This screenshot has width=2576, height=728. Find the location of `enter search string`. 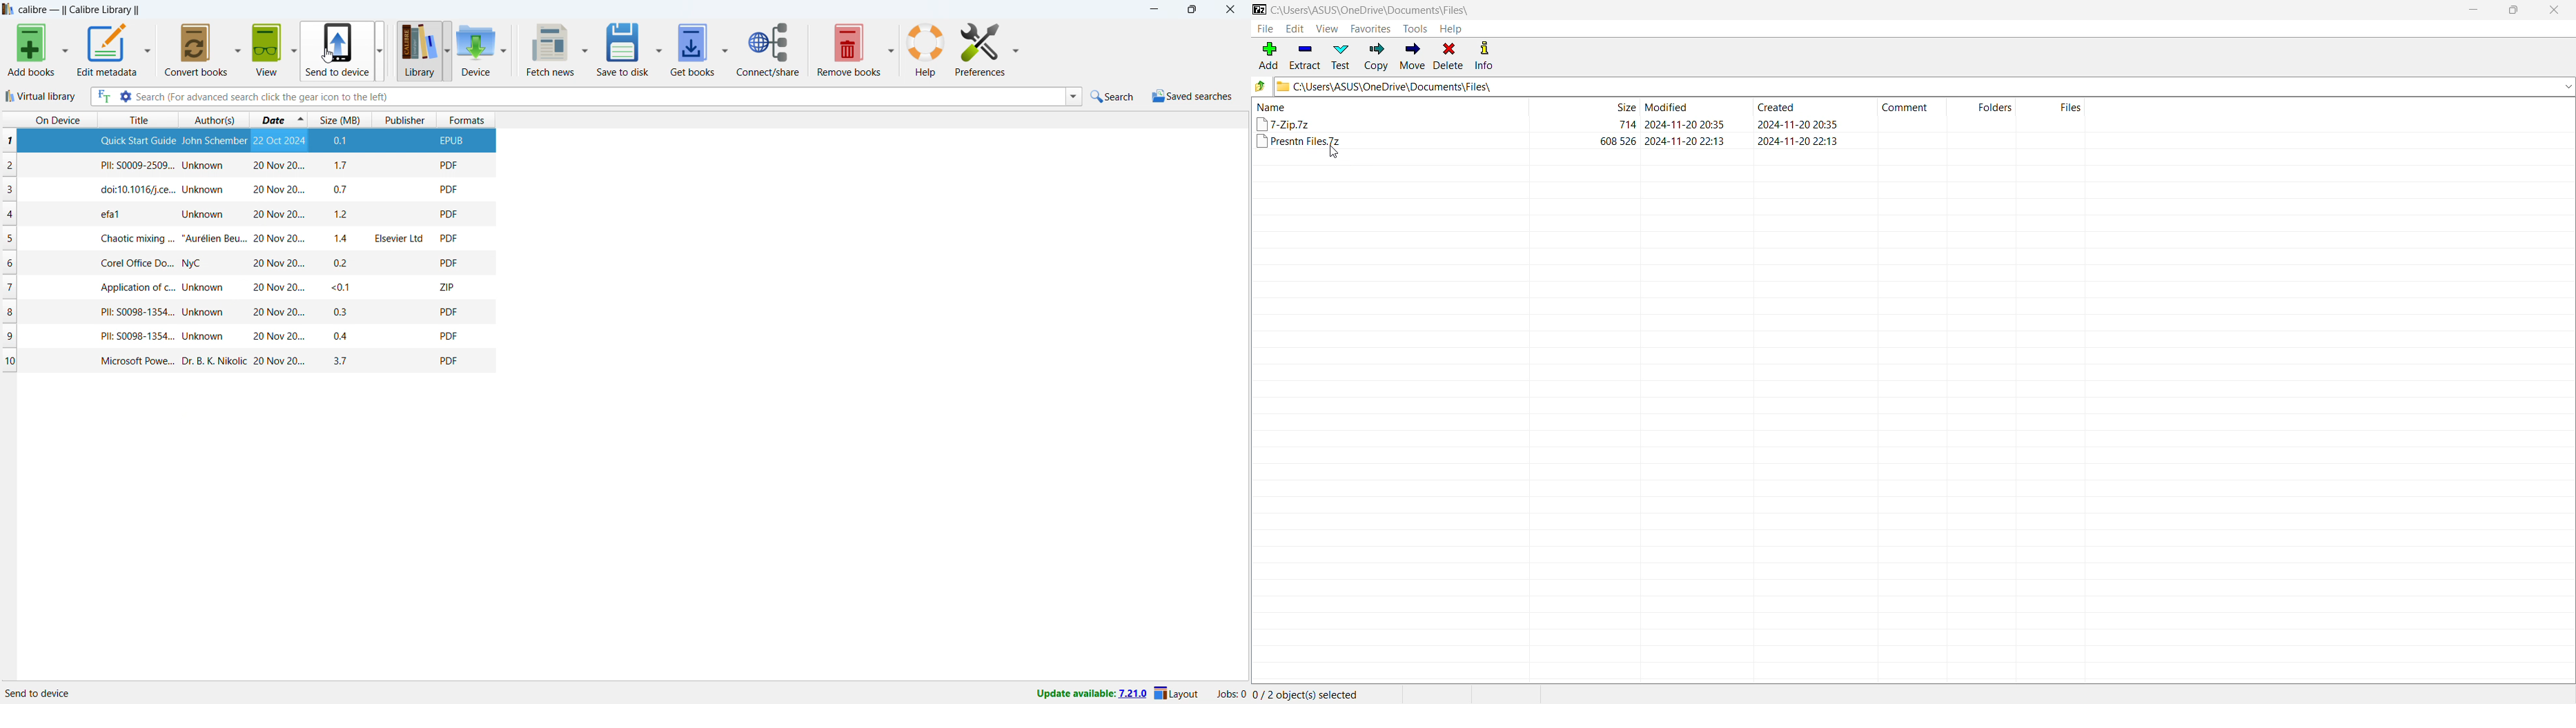

enter search string is located at coordinates (600, 96).